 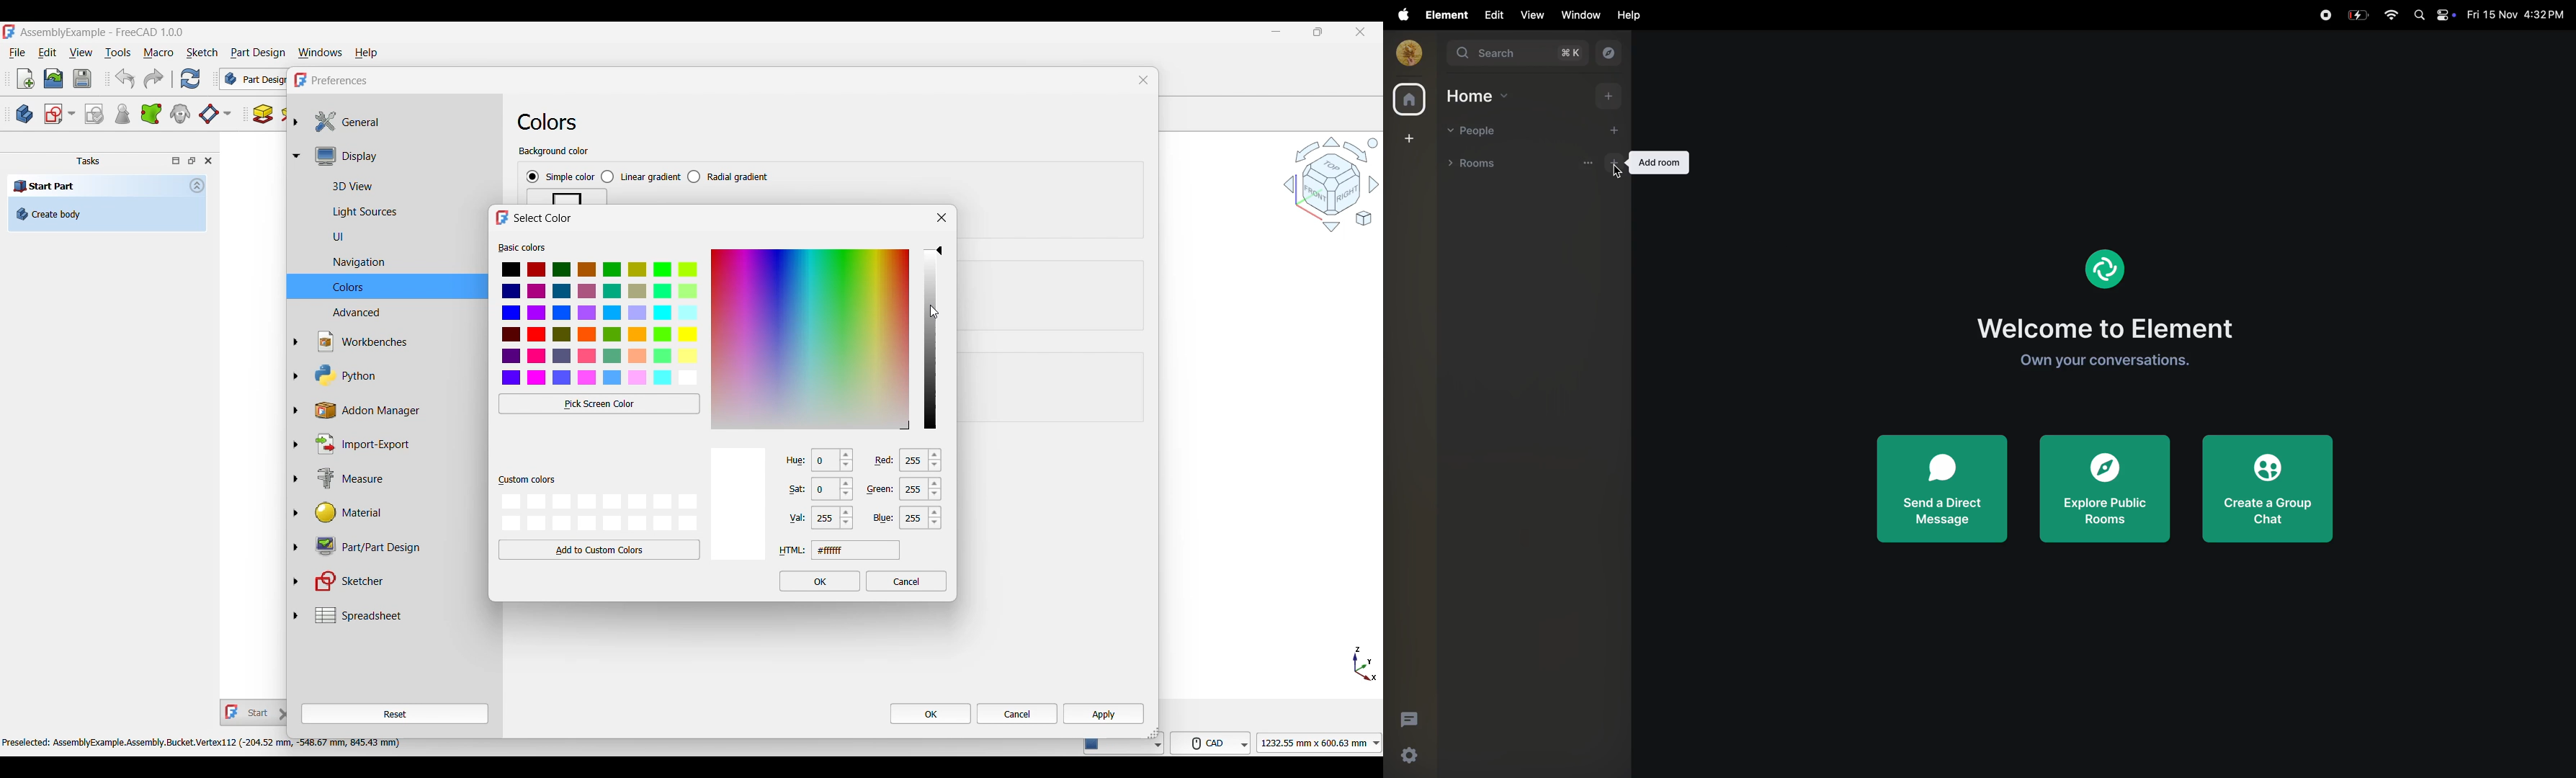 I want to click on Open, so click(x=53, y=79).